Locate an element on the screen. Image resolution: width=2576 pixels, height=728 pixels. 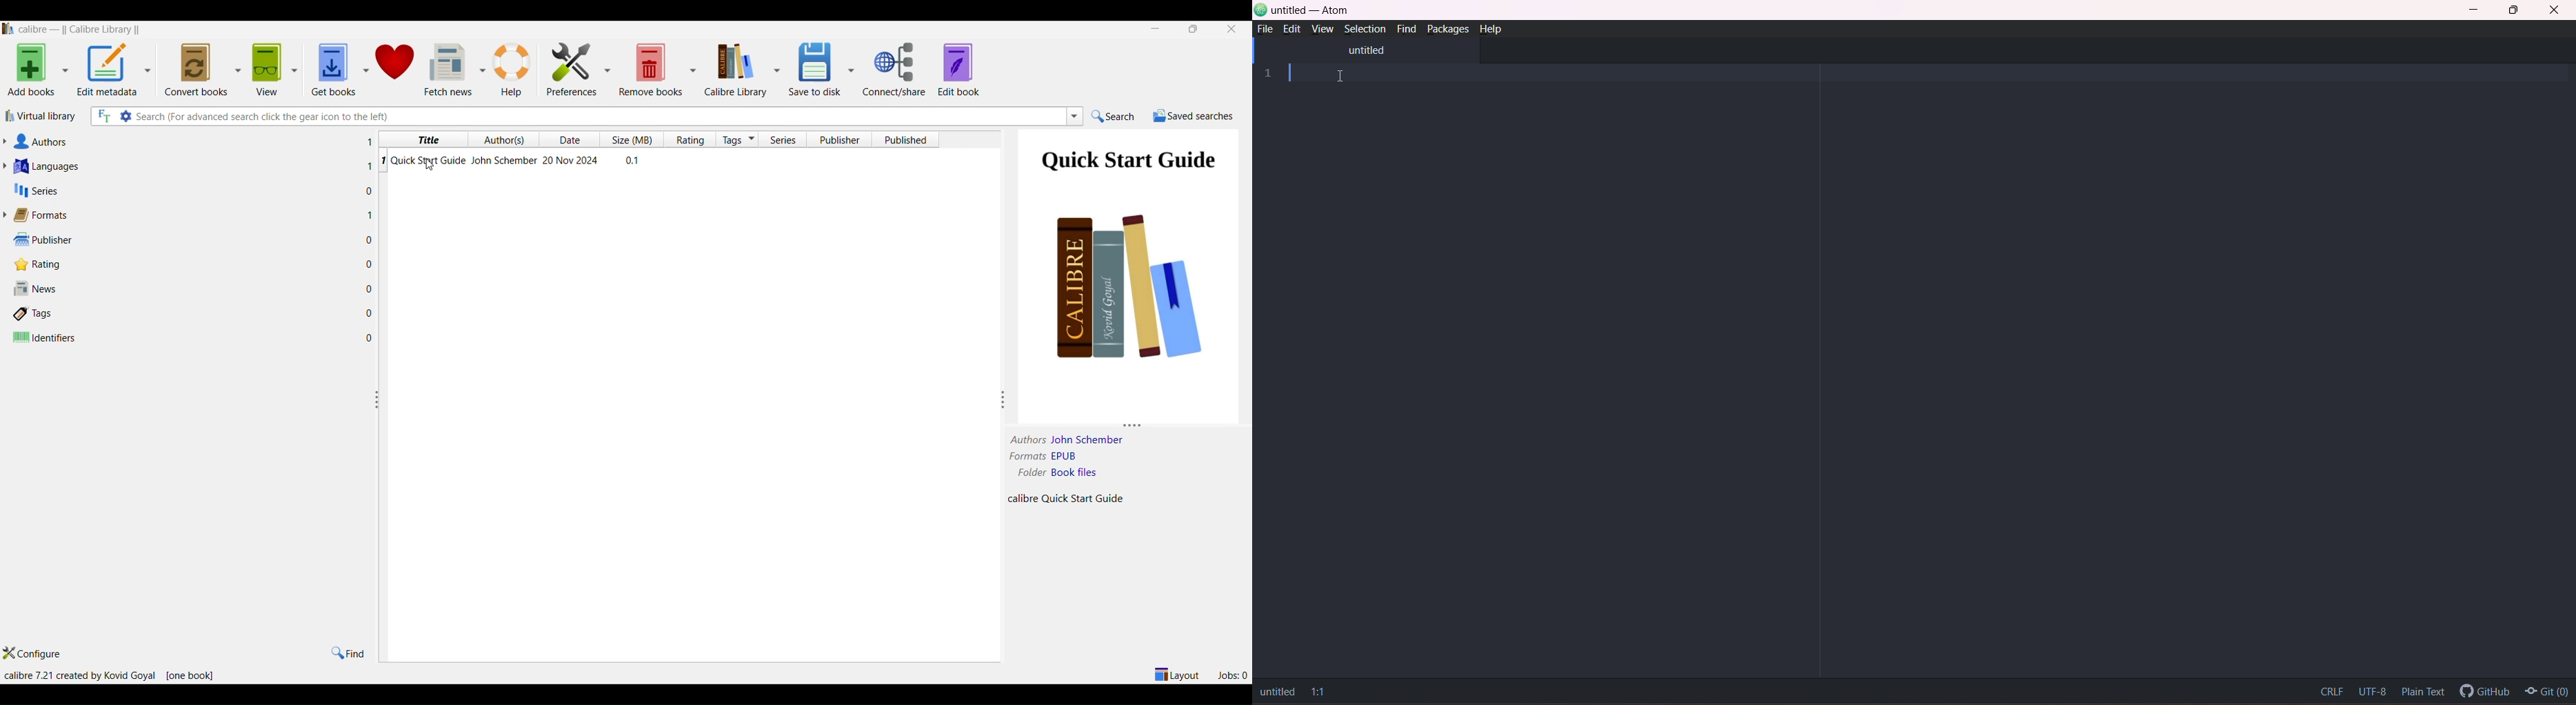
authors is located at coordinates (189, 139).